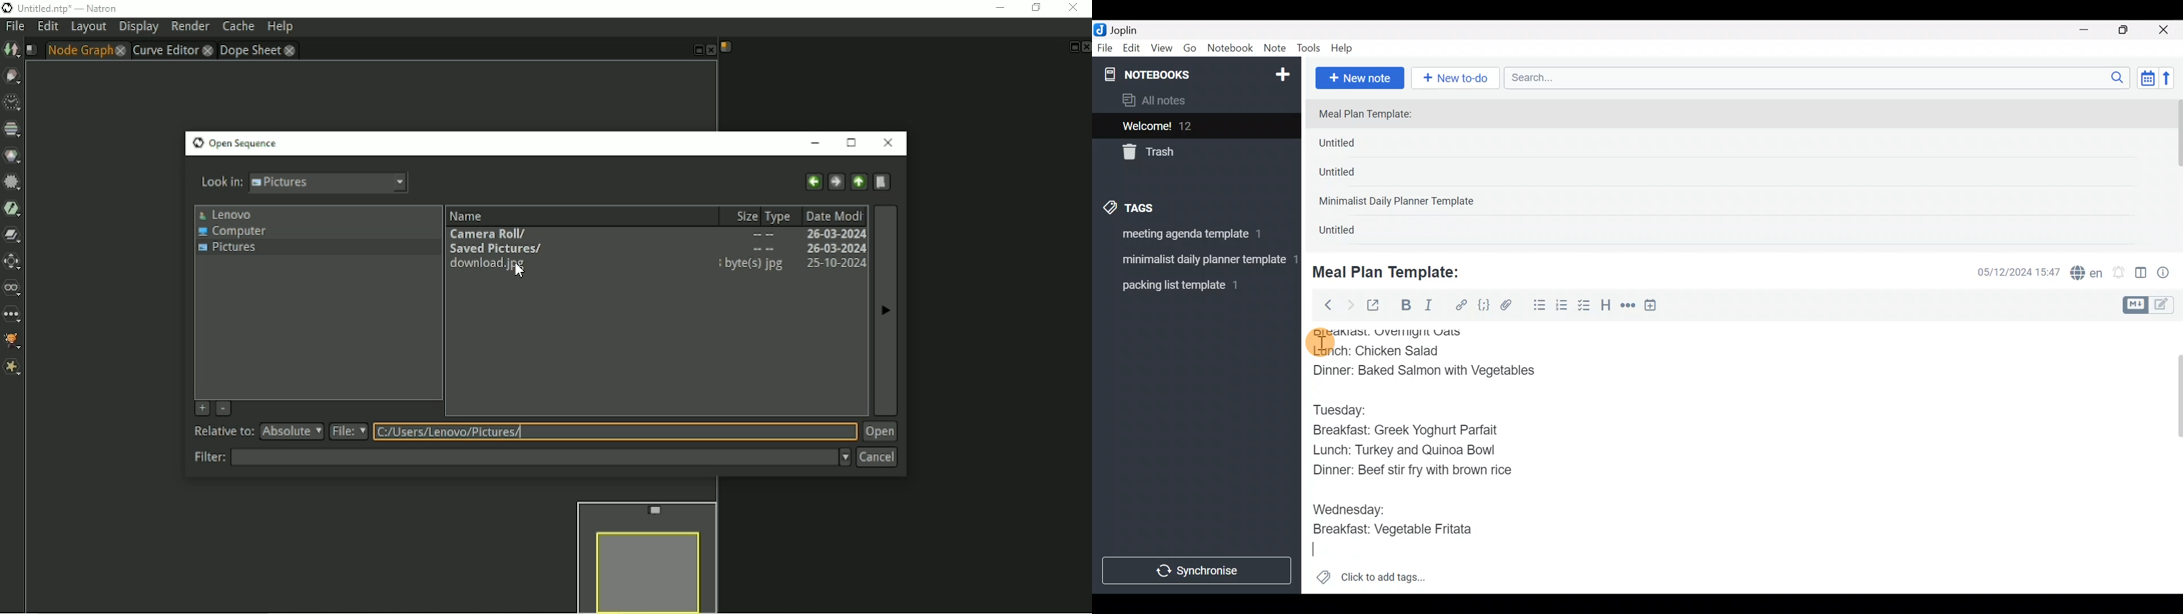 The width and height of the screenshot is (2184, 616). I want to click on Notebook, so click(1231, 48).